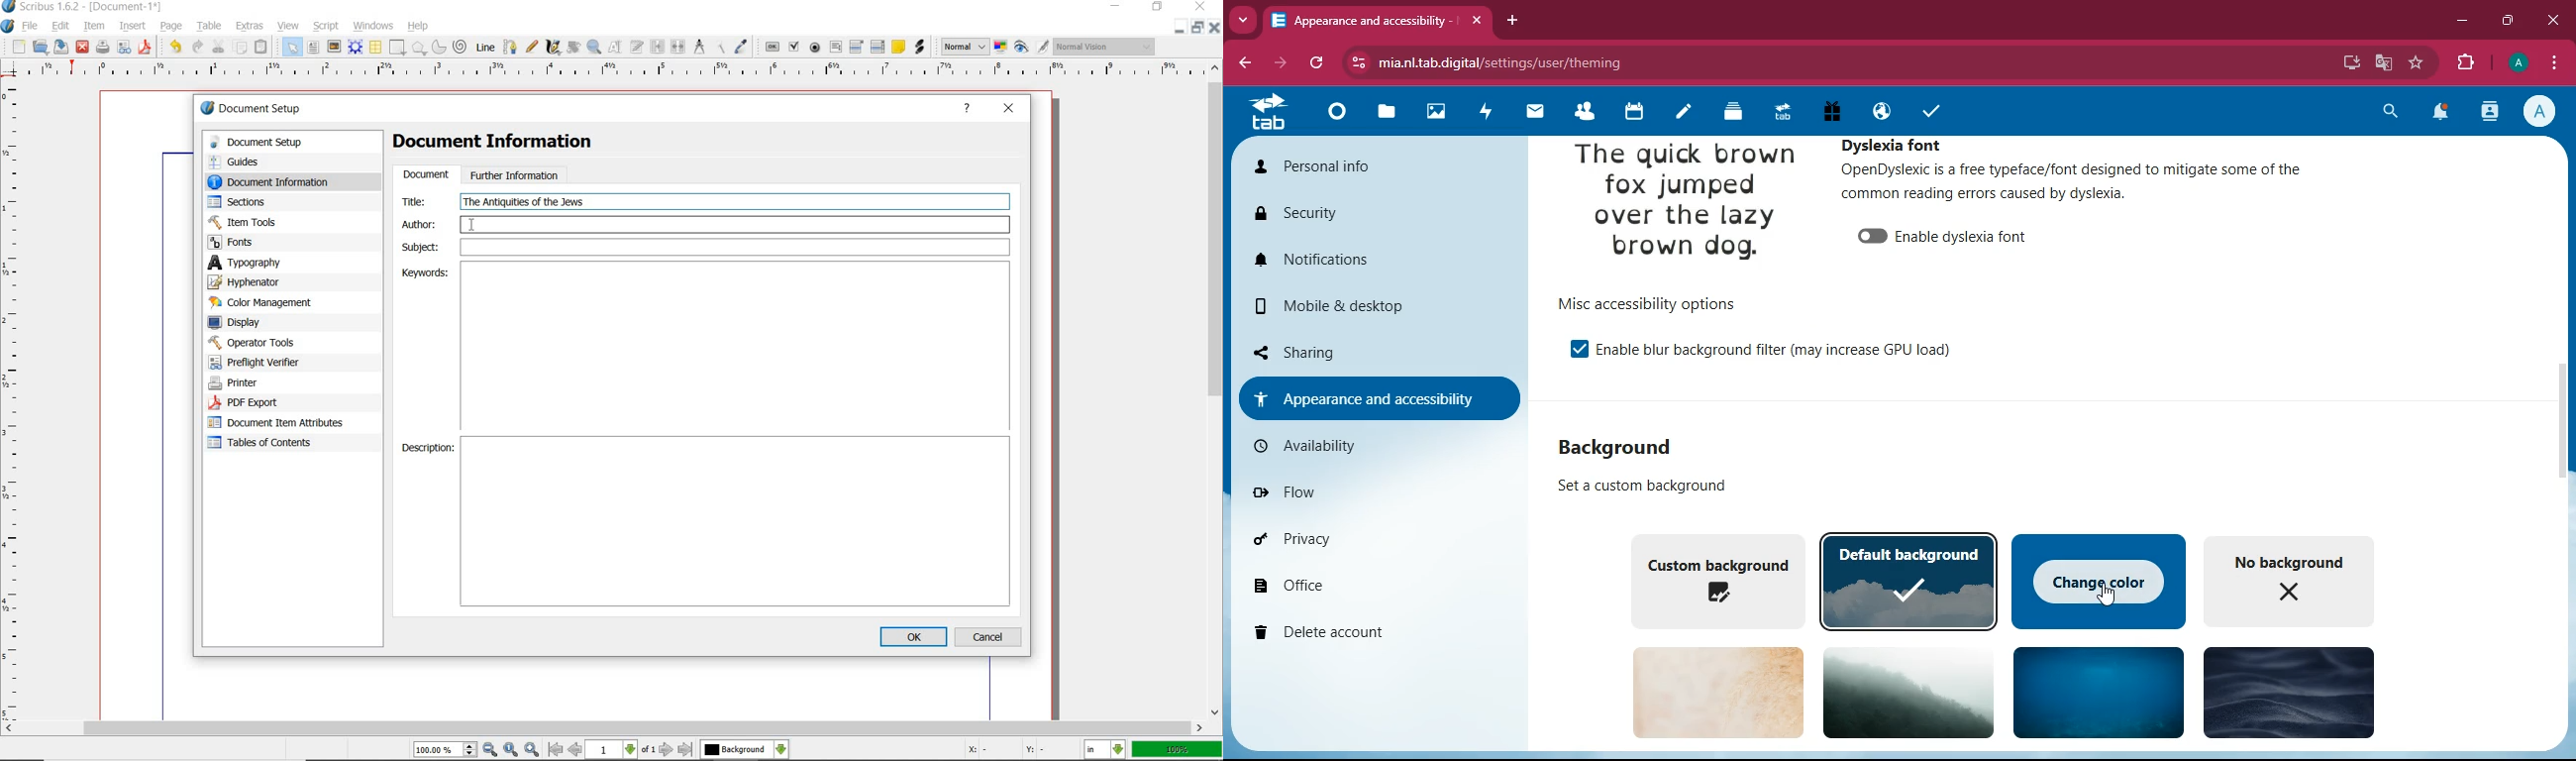 This screenshot has width=2576, height=784. I want to click on pdf radio button, so click(816, 47).